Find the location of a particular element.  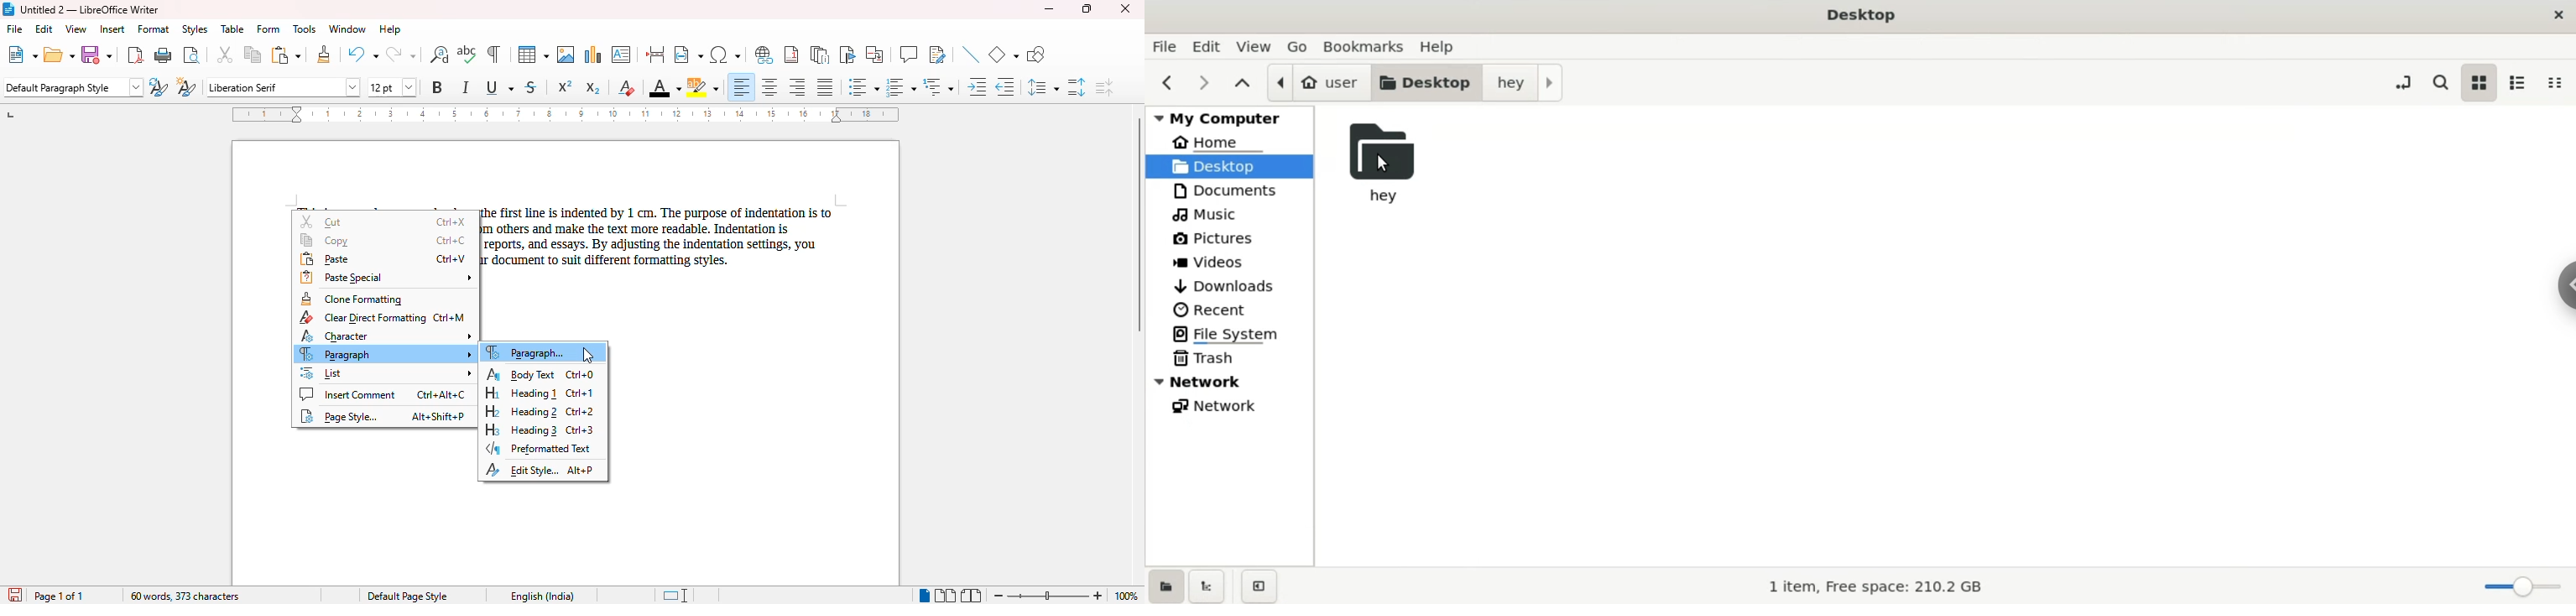

decrease paragraph spacing is located at coordinates (1103, 86).